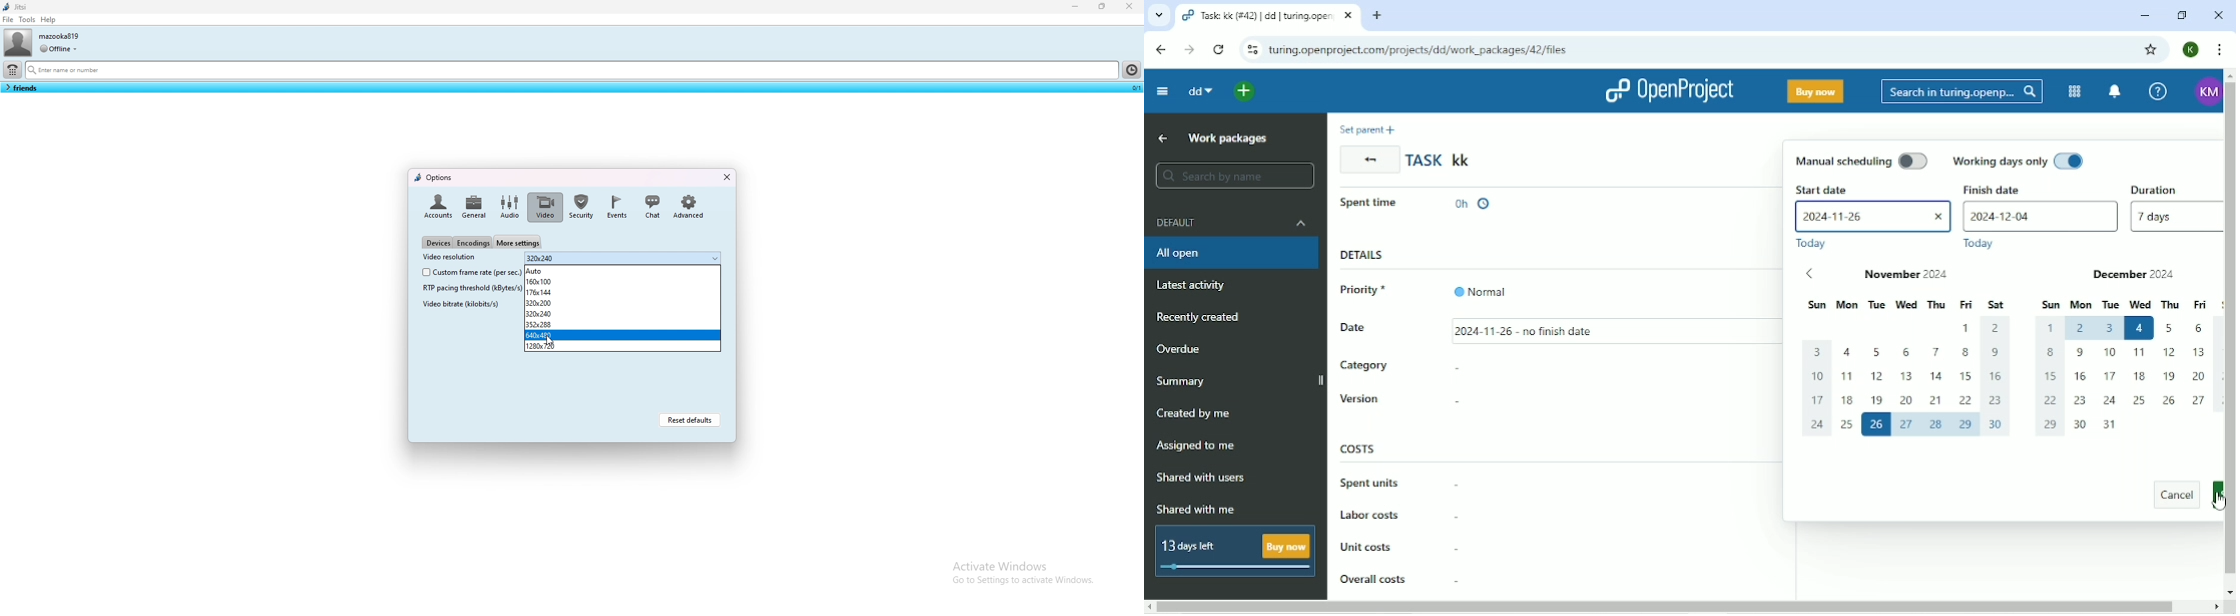 The width and height of the screenshot is (2240, 616). What do you see at coordinates (1483, 286) in the screenshot?
I see `Normal` at bounding box center [1483, 286].